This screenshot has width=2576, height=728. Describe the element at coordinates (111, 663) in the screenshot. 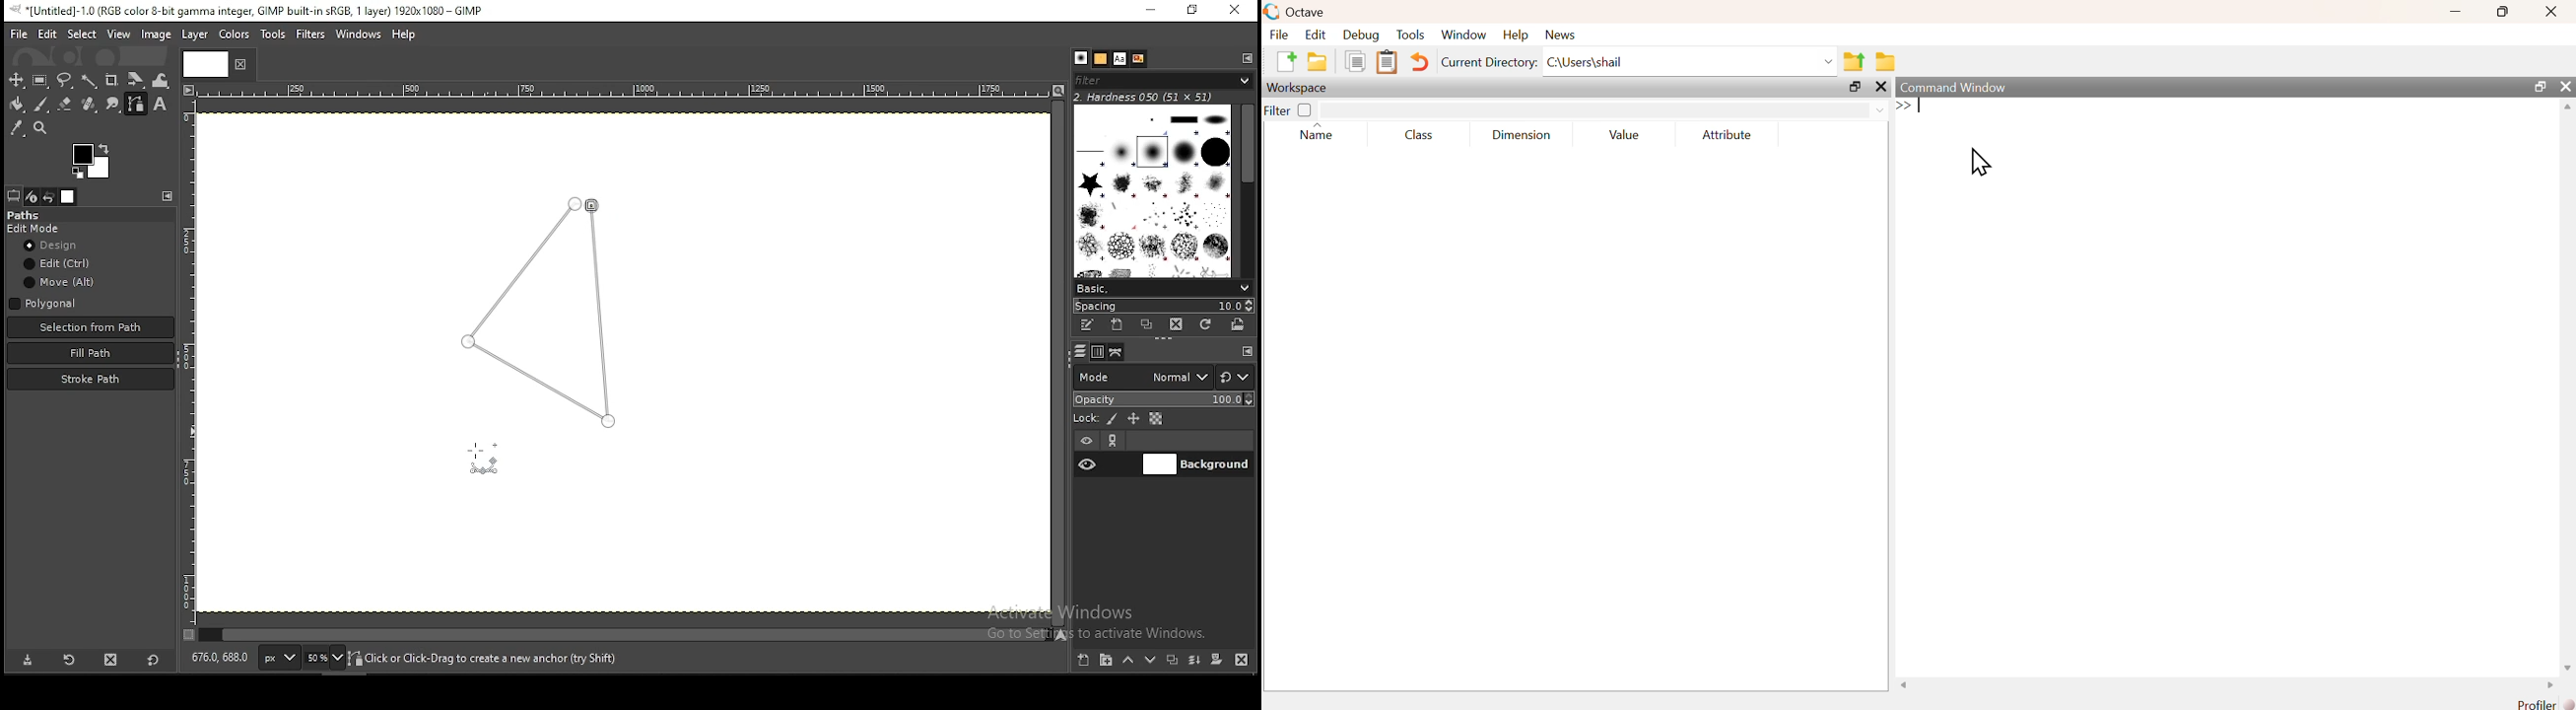

I see `delete tool preset` at that location.